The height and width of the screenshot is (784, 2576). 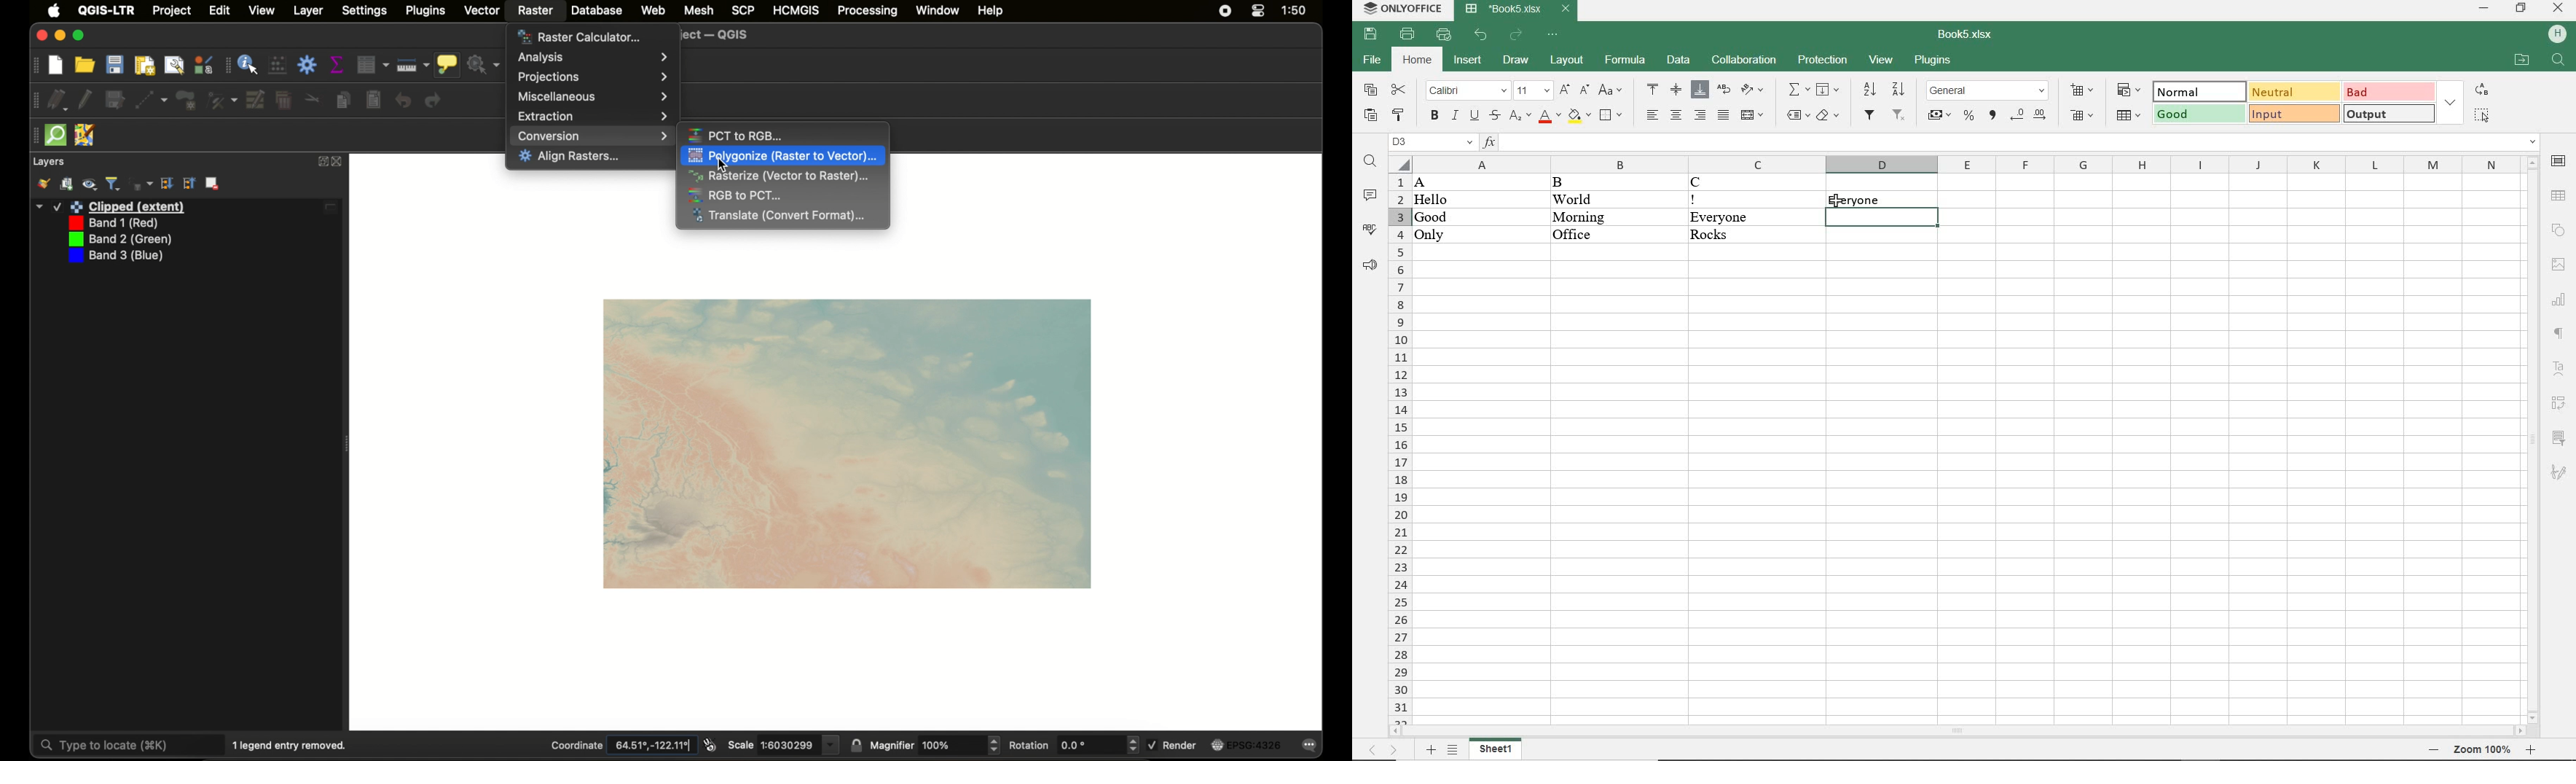 What do you see at coordinates (115, 64) in the screenshot?
I see `save` at bounding box center [115, 64].